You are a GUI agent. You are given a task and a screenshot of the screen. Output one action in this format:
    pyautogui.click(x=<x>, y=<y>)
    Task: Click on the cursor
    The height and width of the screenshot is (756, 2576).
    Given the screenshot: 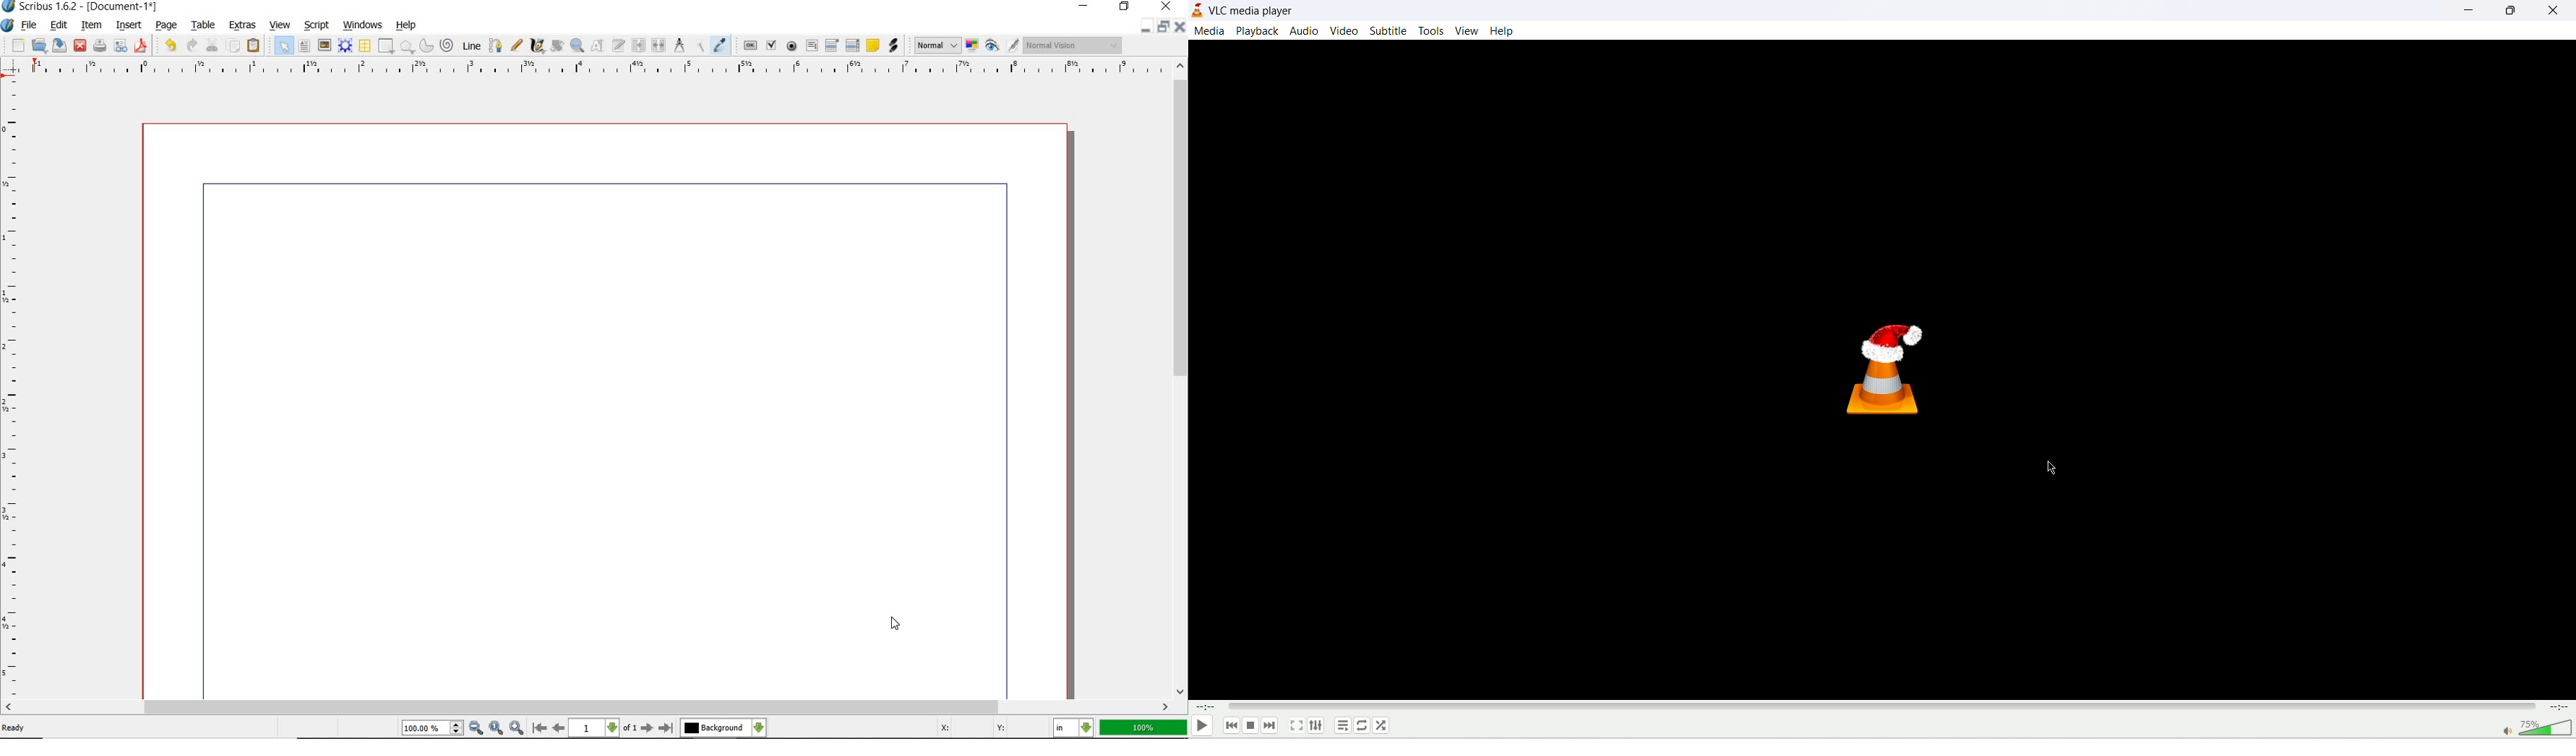 What is the action you would take?
    pyautogui.click(x=896, y=626)
    